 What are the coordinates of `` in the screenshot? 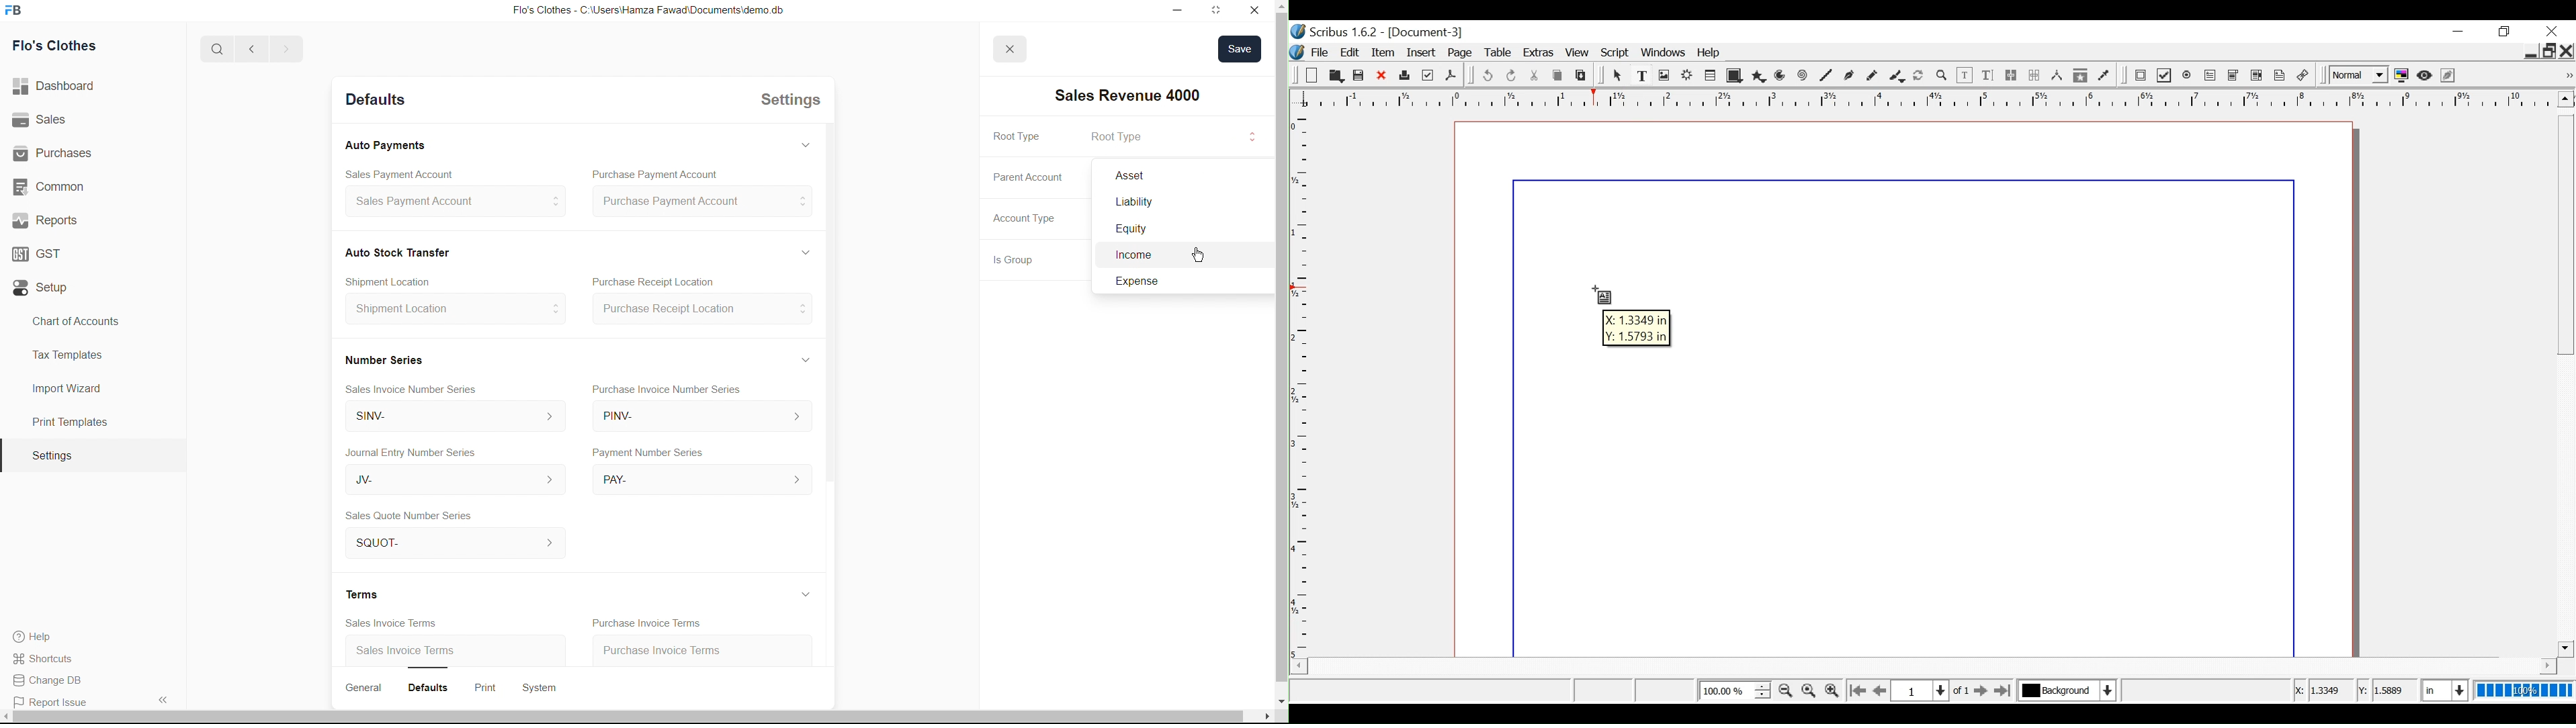 It's located at (1250, 138).